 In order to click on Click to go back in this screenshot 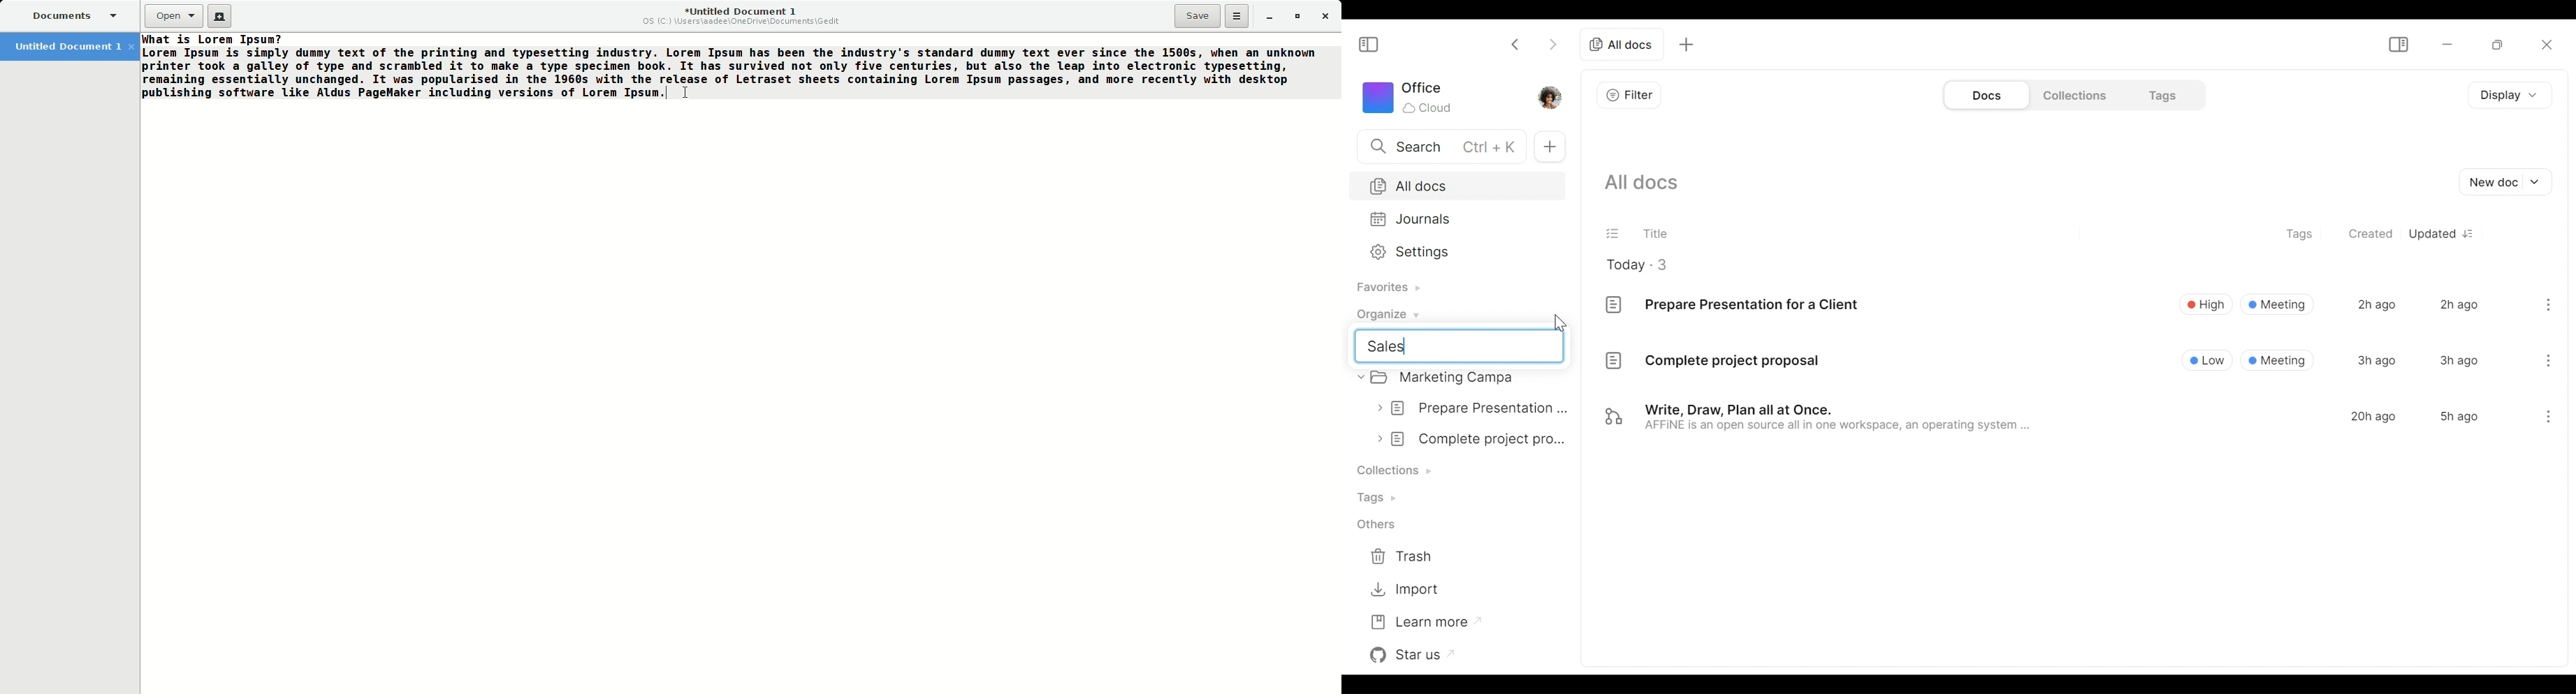, I will do `click(1516, 43)`.